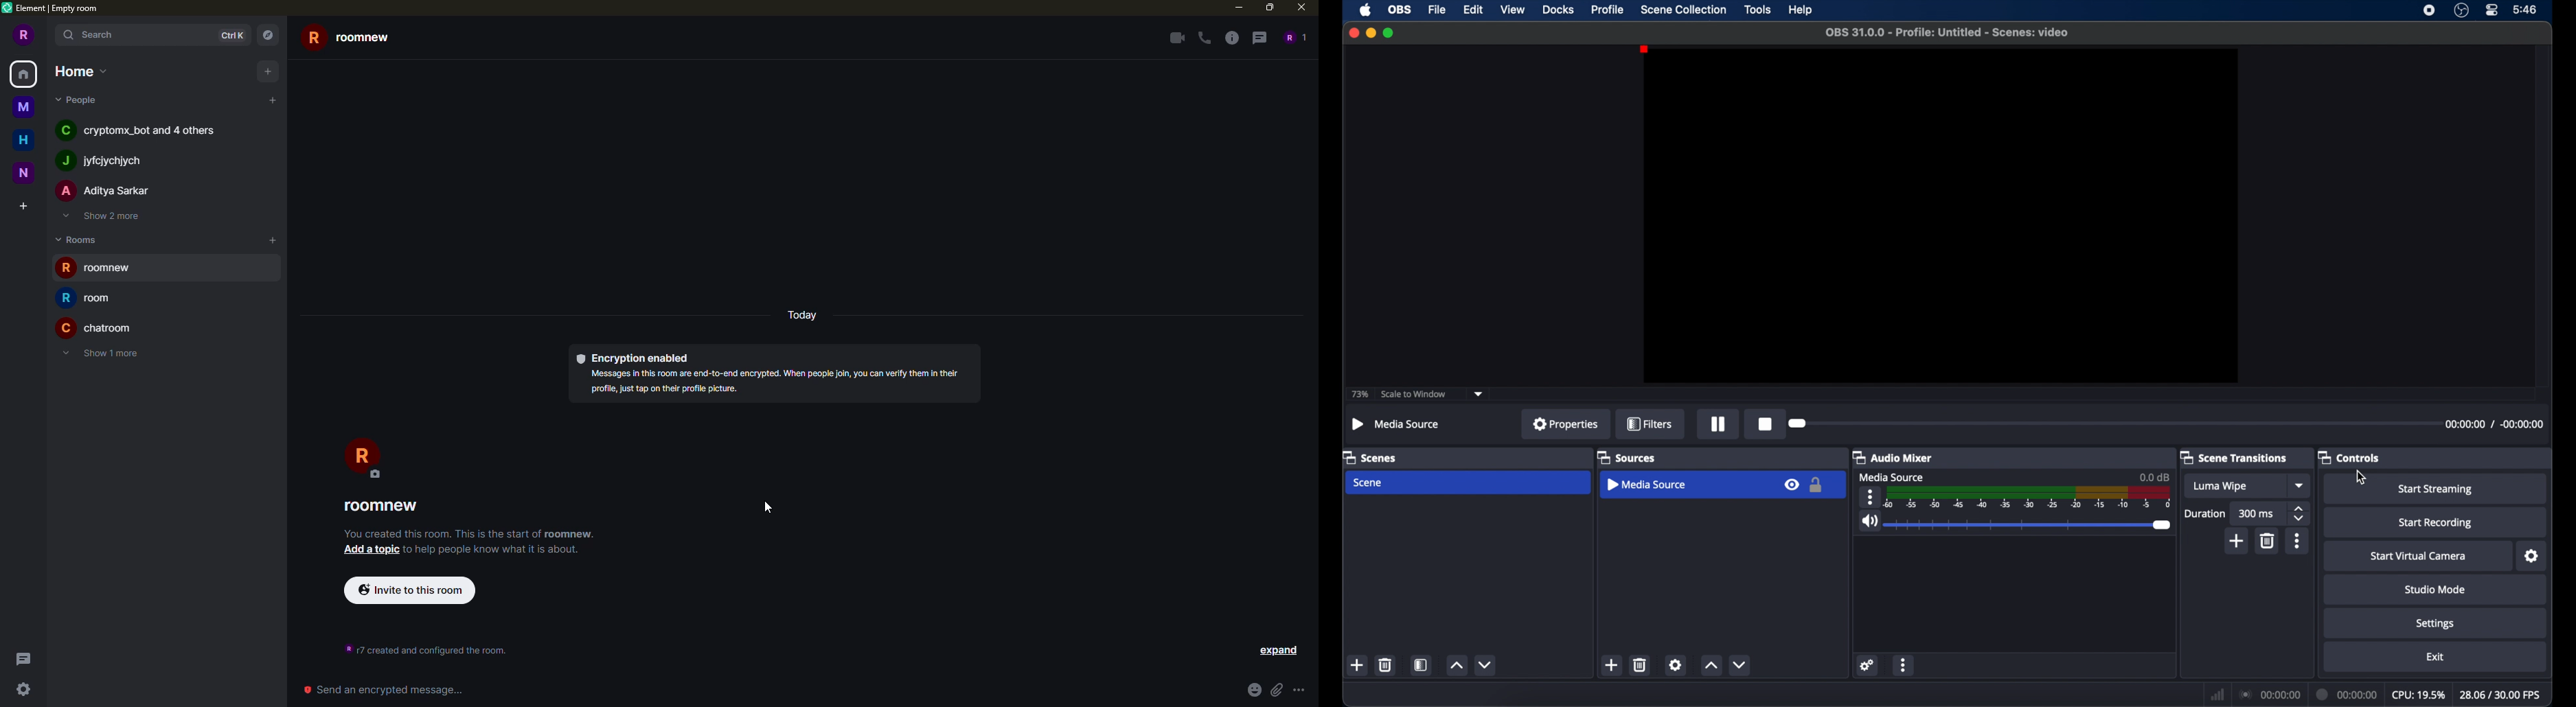 The width and height of the screenshot is (2576, 728). I want to click on edit, so click(1472, 10).